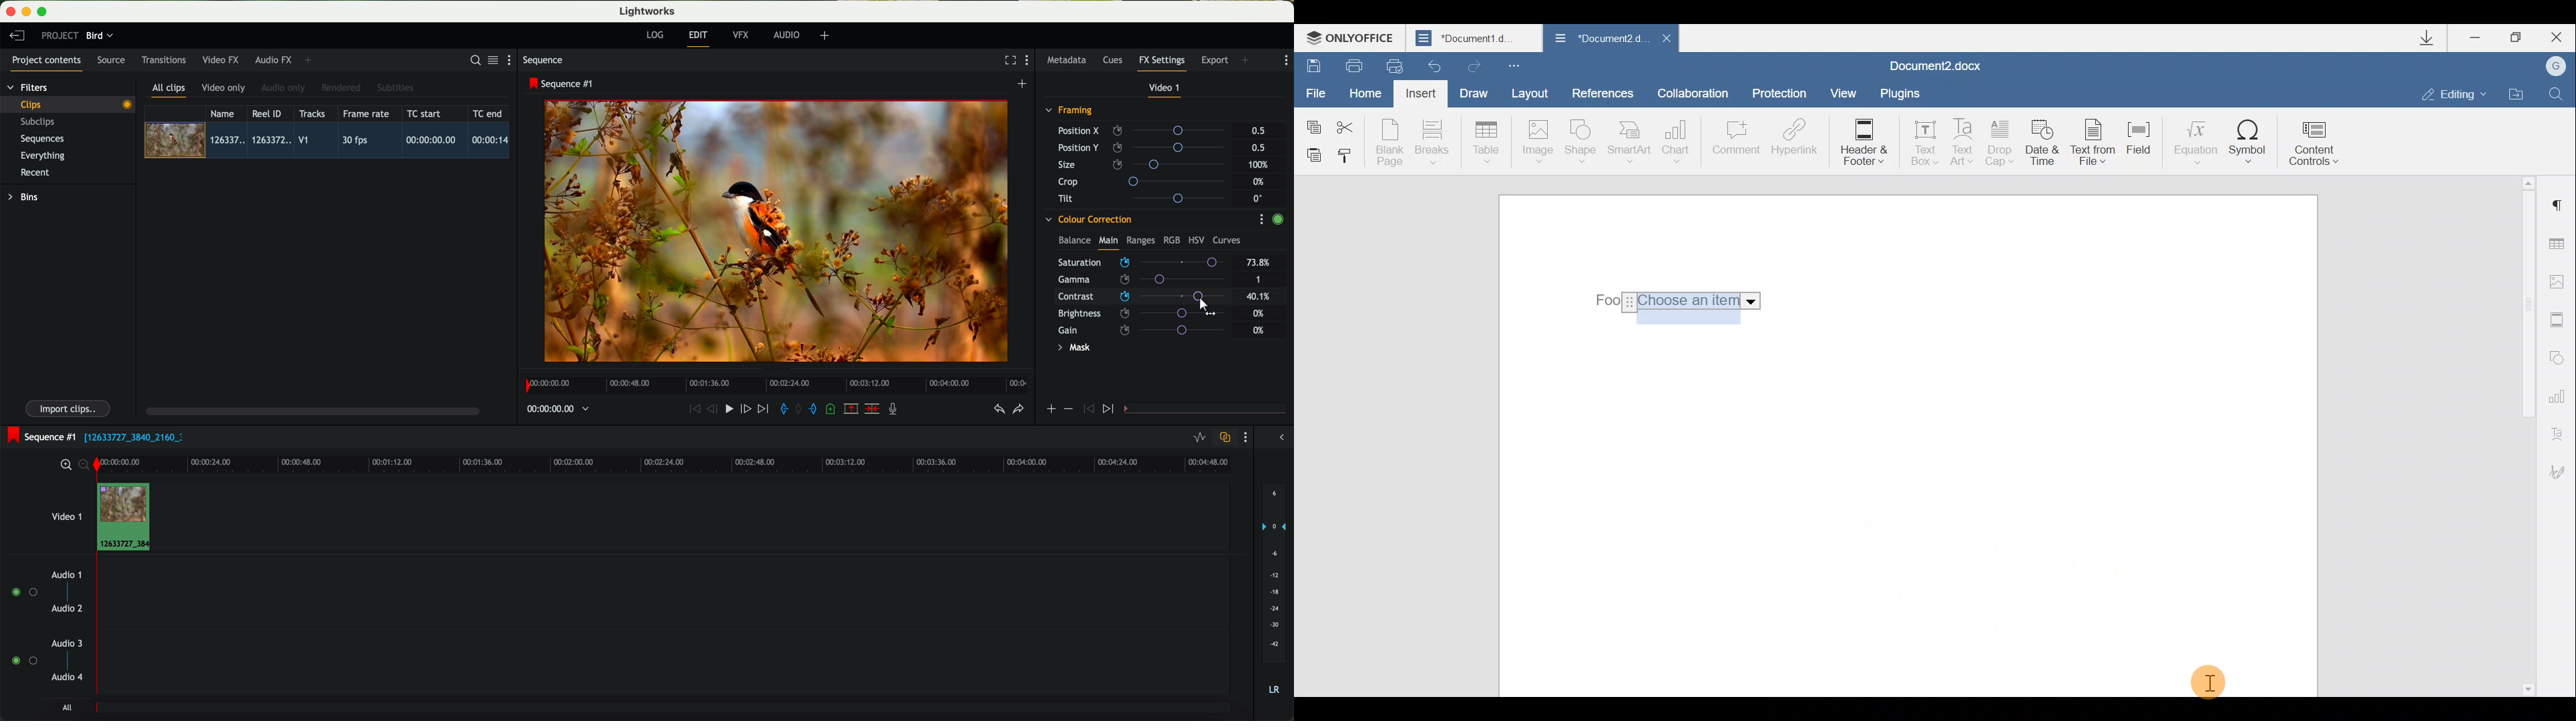 Image resolution: width=2576 pixels, height=728 pixels. Describe the element at coordinates (1110, 410) in the screenshot. I see `icon` at that location.